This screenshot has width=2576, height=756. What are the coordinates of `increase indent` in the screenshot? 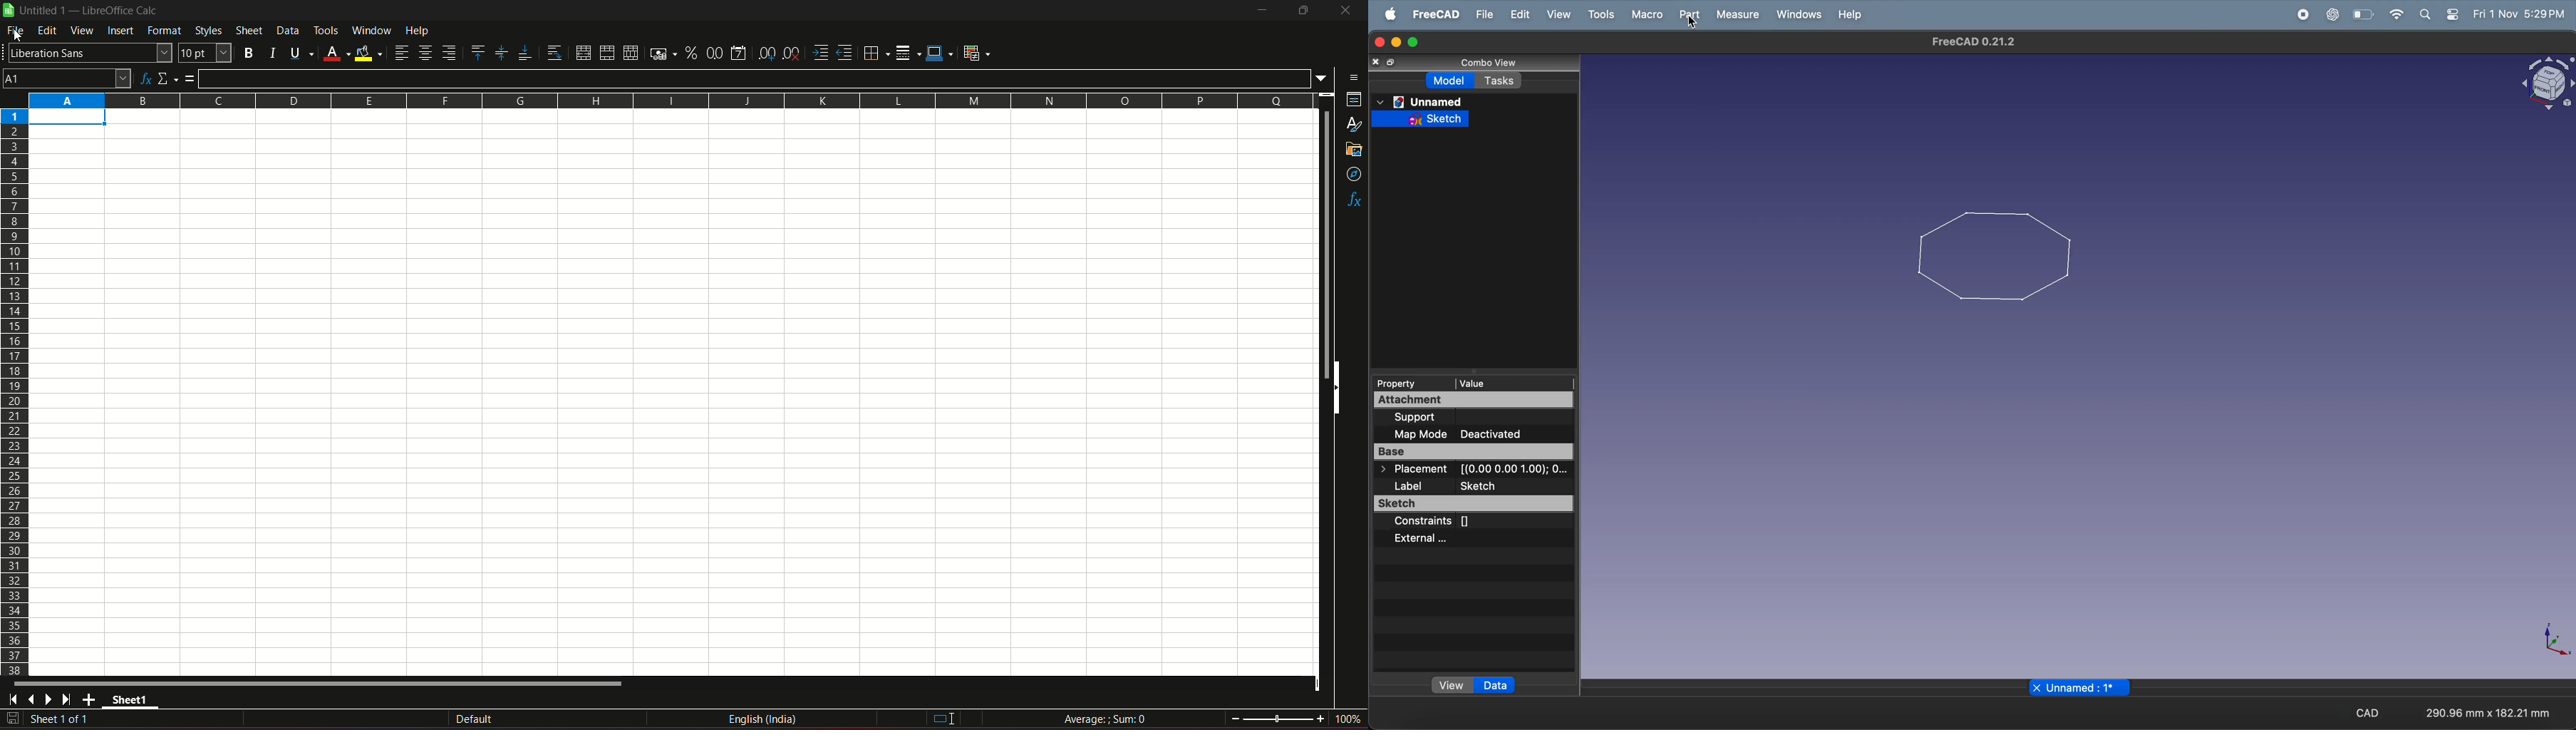 It's located at (819, 52).